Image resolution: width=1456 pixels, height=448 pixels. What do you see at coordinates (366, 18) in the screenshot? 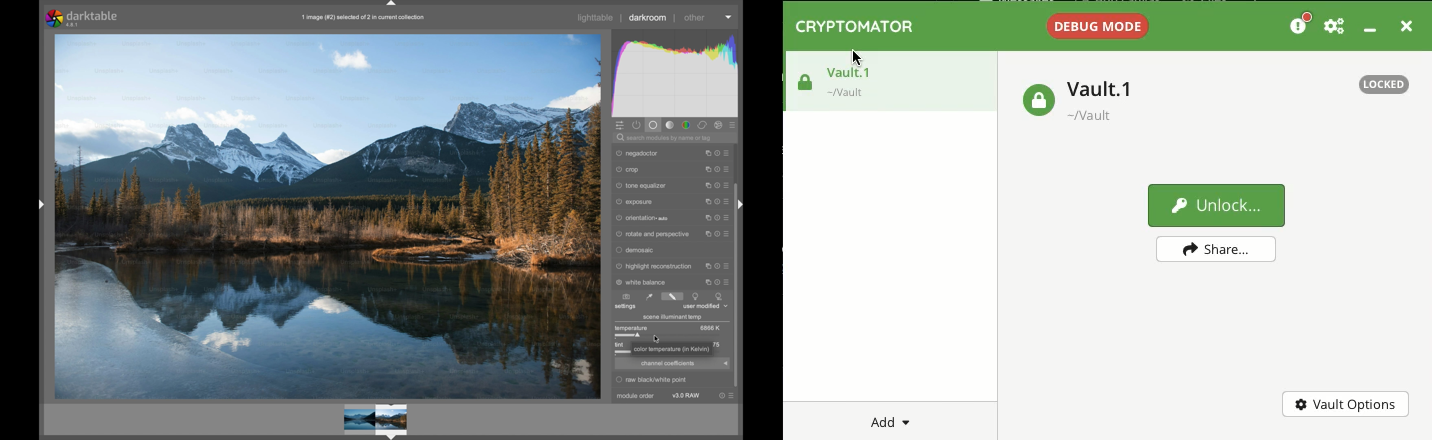
I see `1 image (#2) selected of 2 in current collection` at bounding box center [366, 18].